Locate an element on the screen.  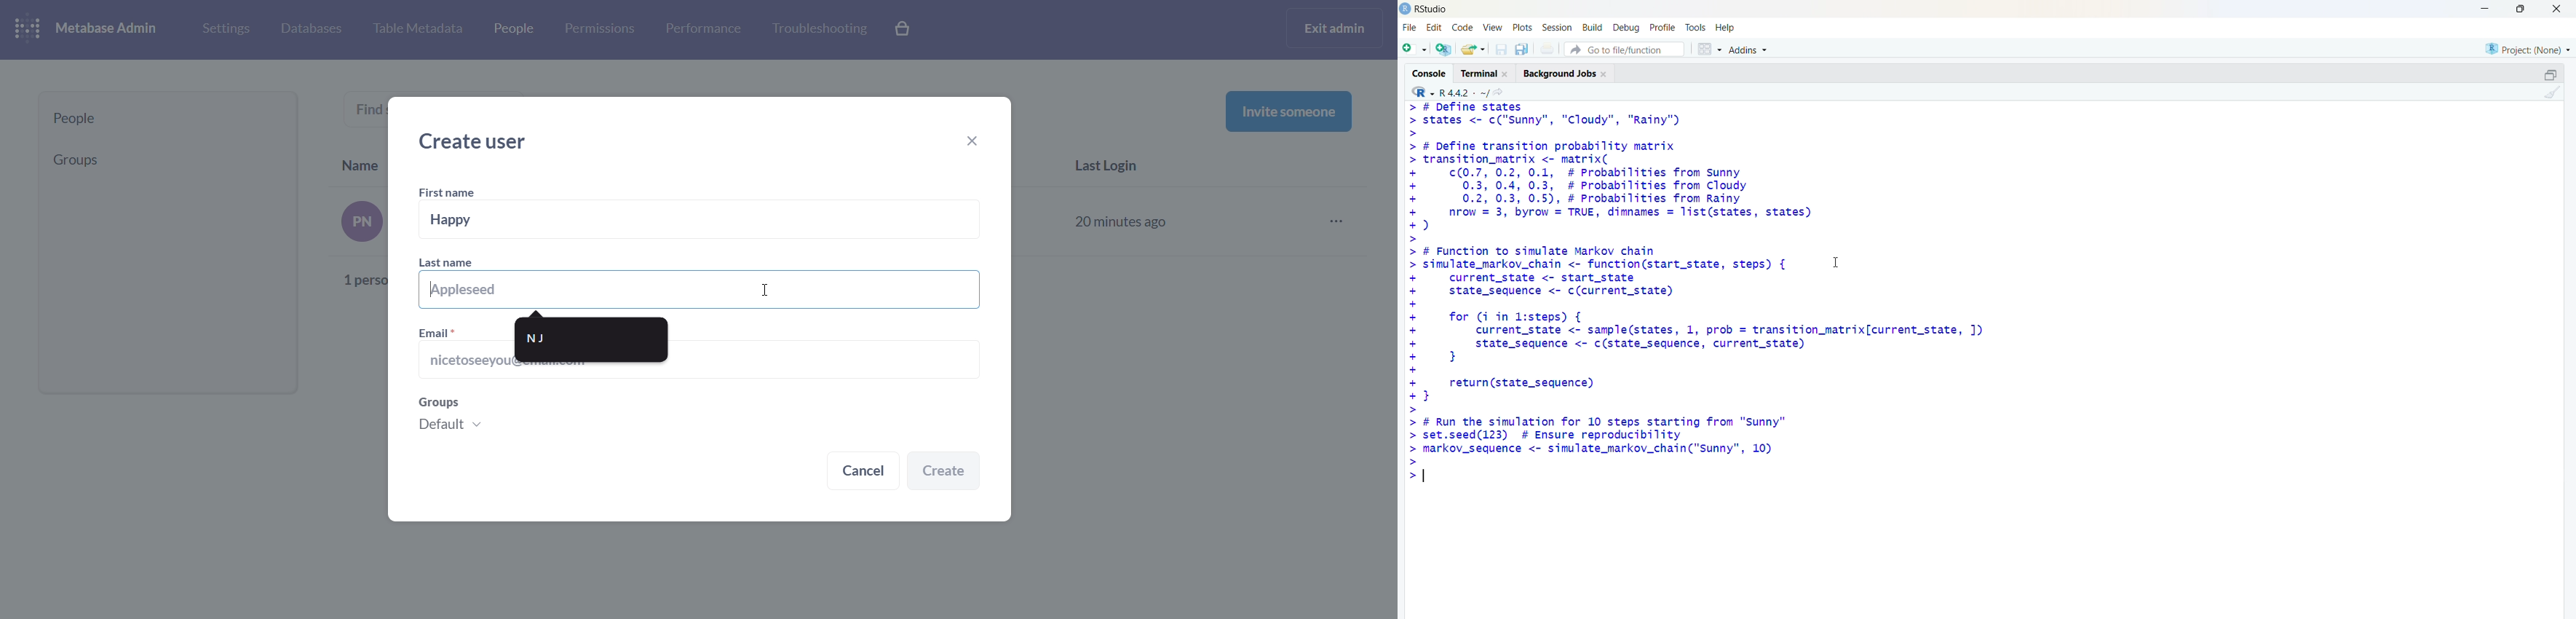
performance is located at coordinates (703, 28).